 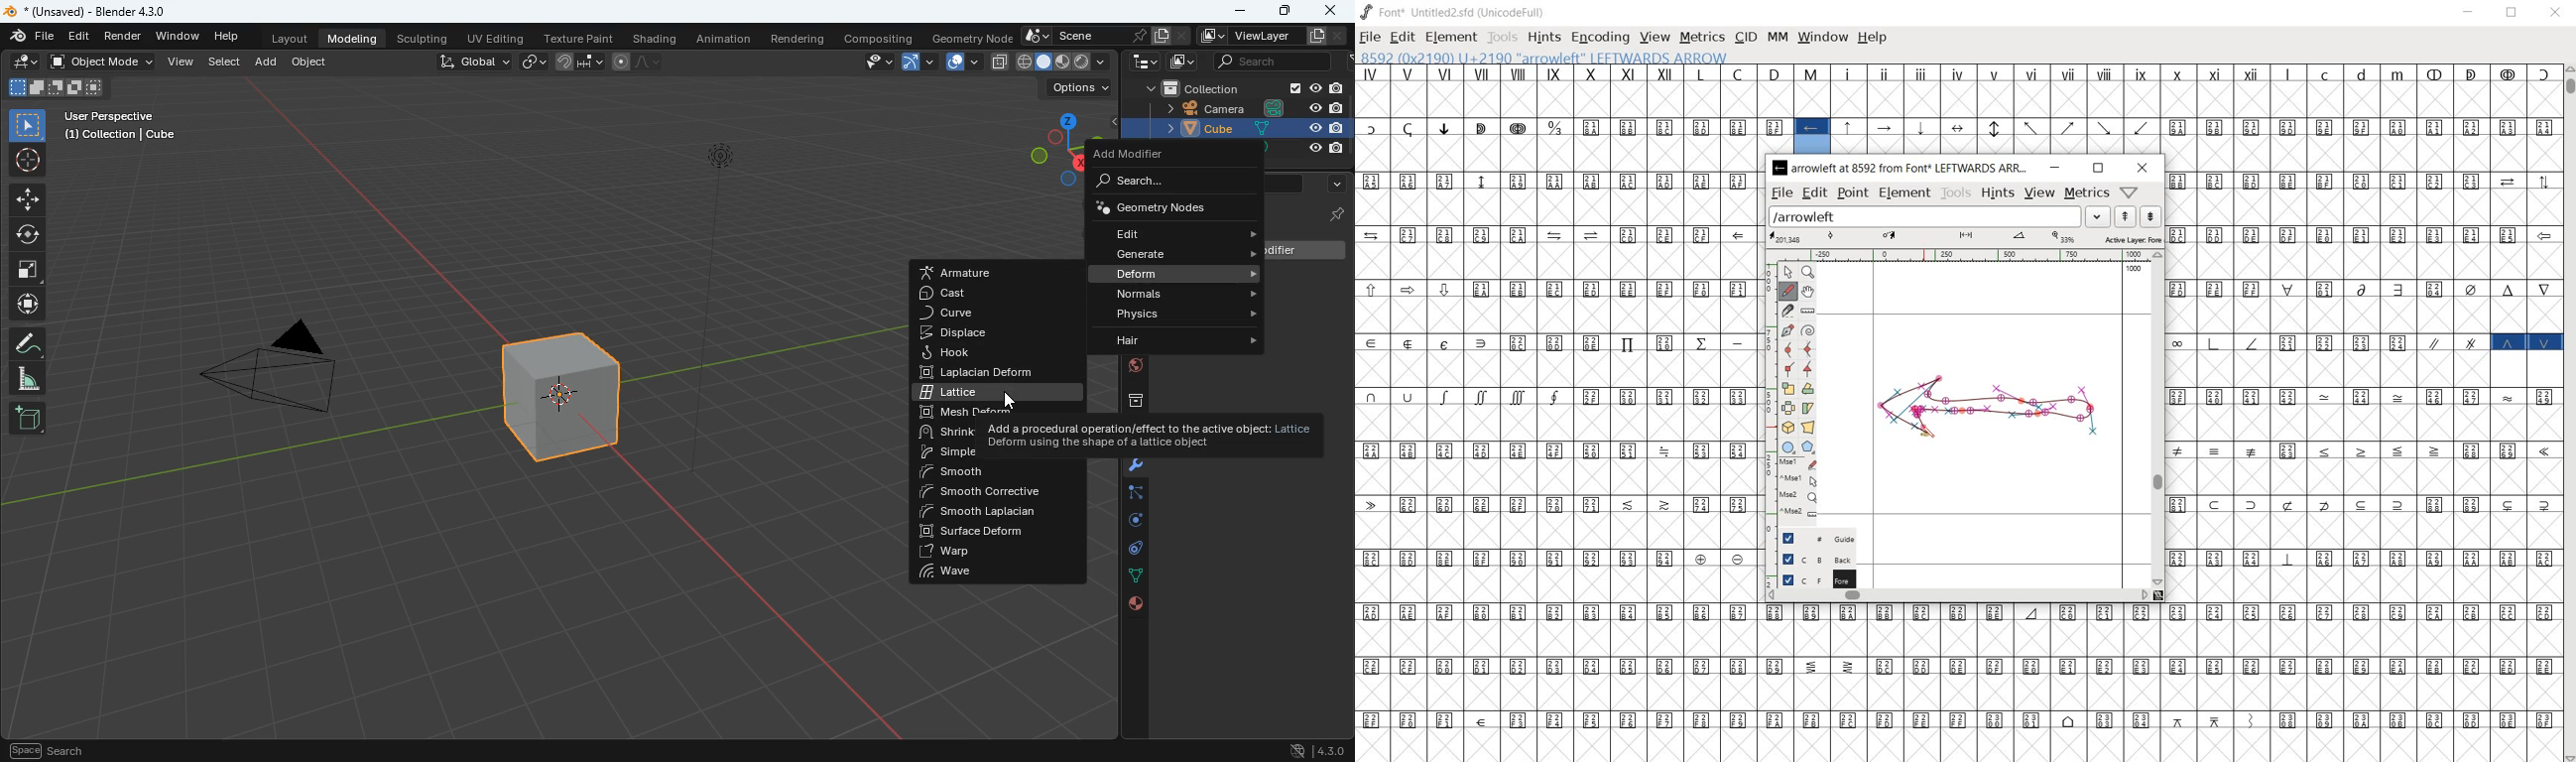 What do you see at coordinates (995, 373) in the screenshot?
I see `laplacian deform` at bounding box center [995, 373].